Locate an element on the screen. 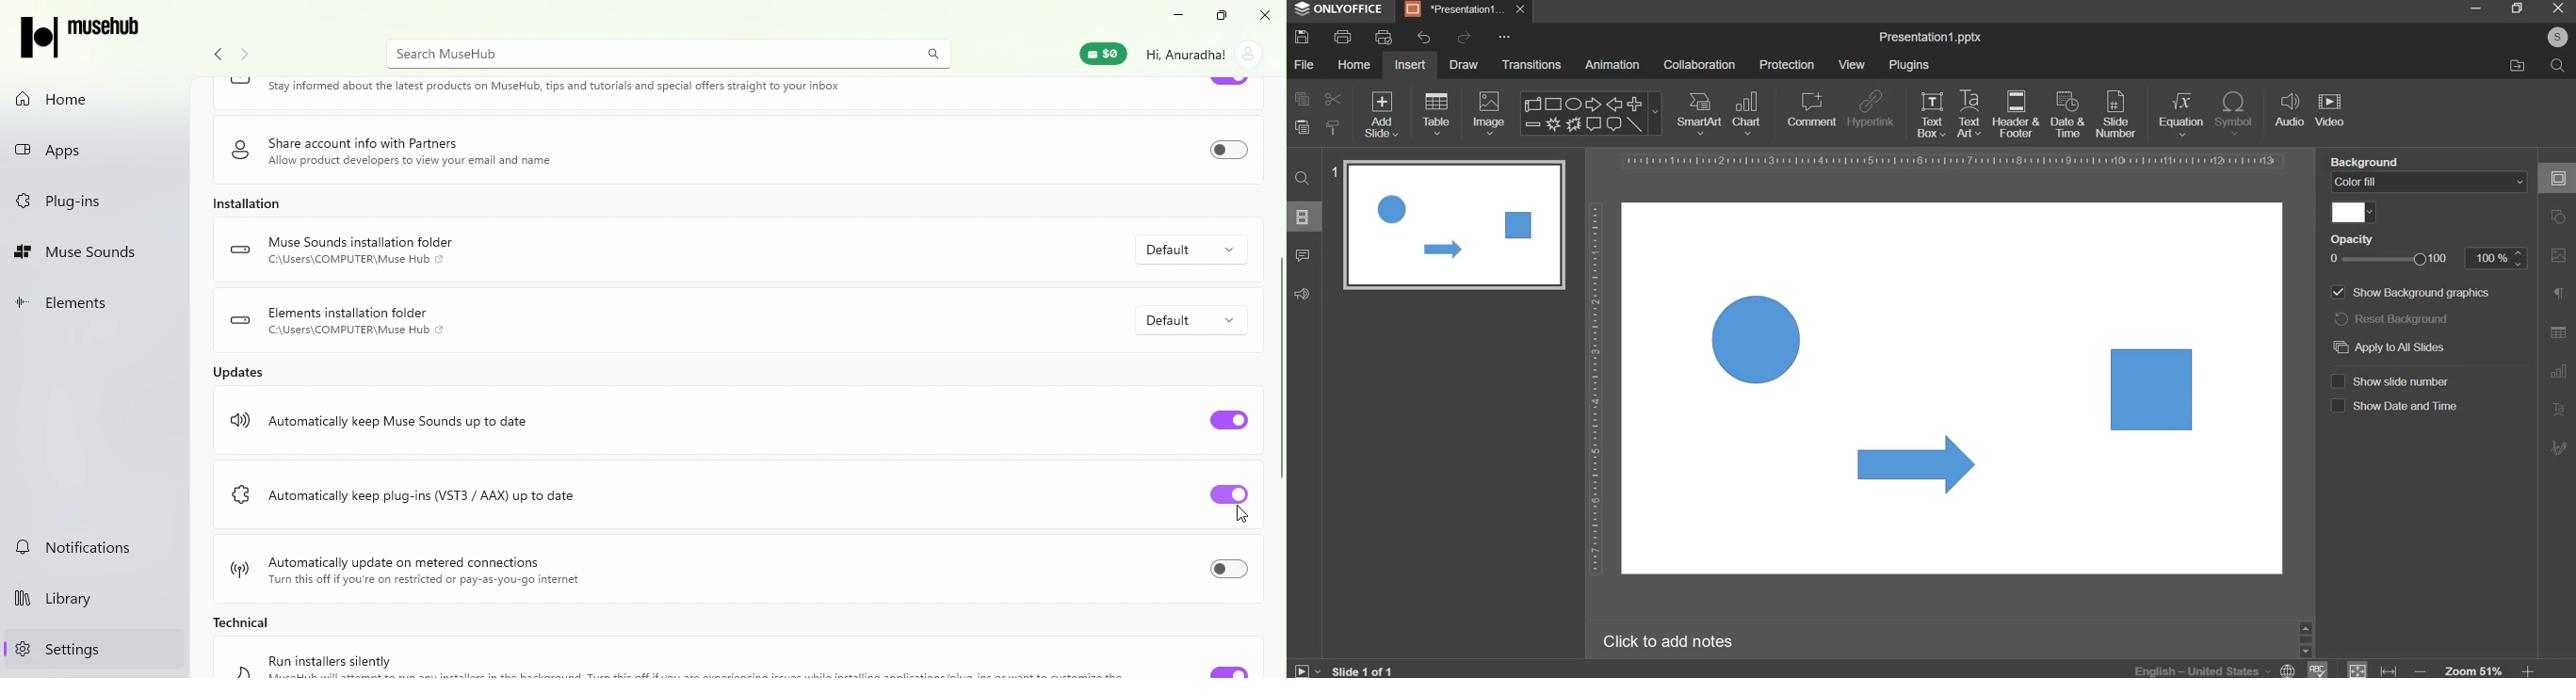 The height and width of the screenshot is (700, 2576). video is located at coordinates (2330, 111).